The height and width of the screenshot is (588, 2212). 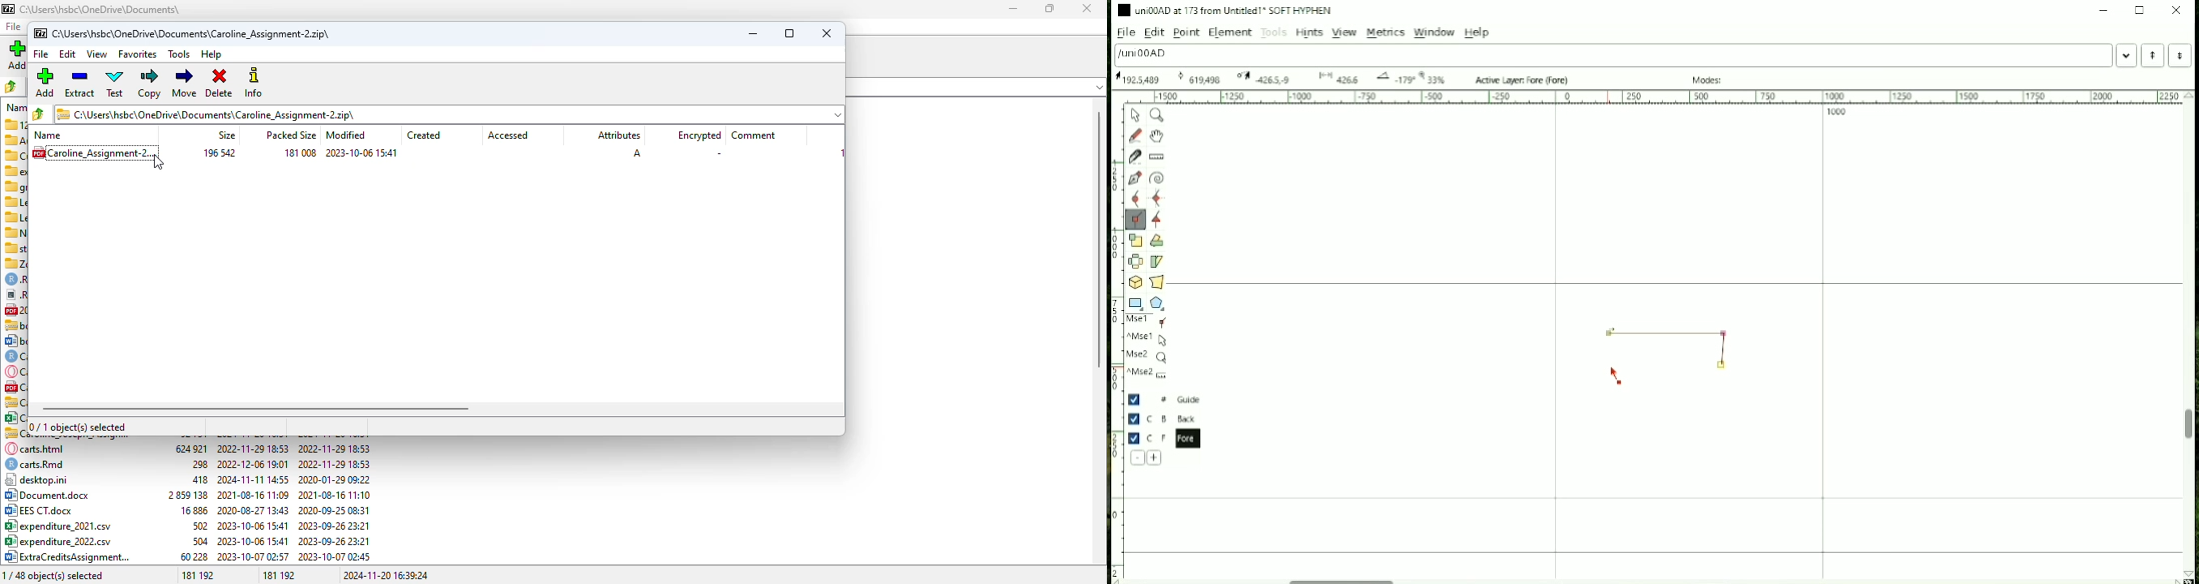 What do you see at coordinates (1166, 400) in the screenshot?
I see `Guide` at bounding box center [1166, 400].